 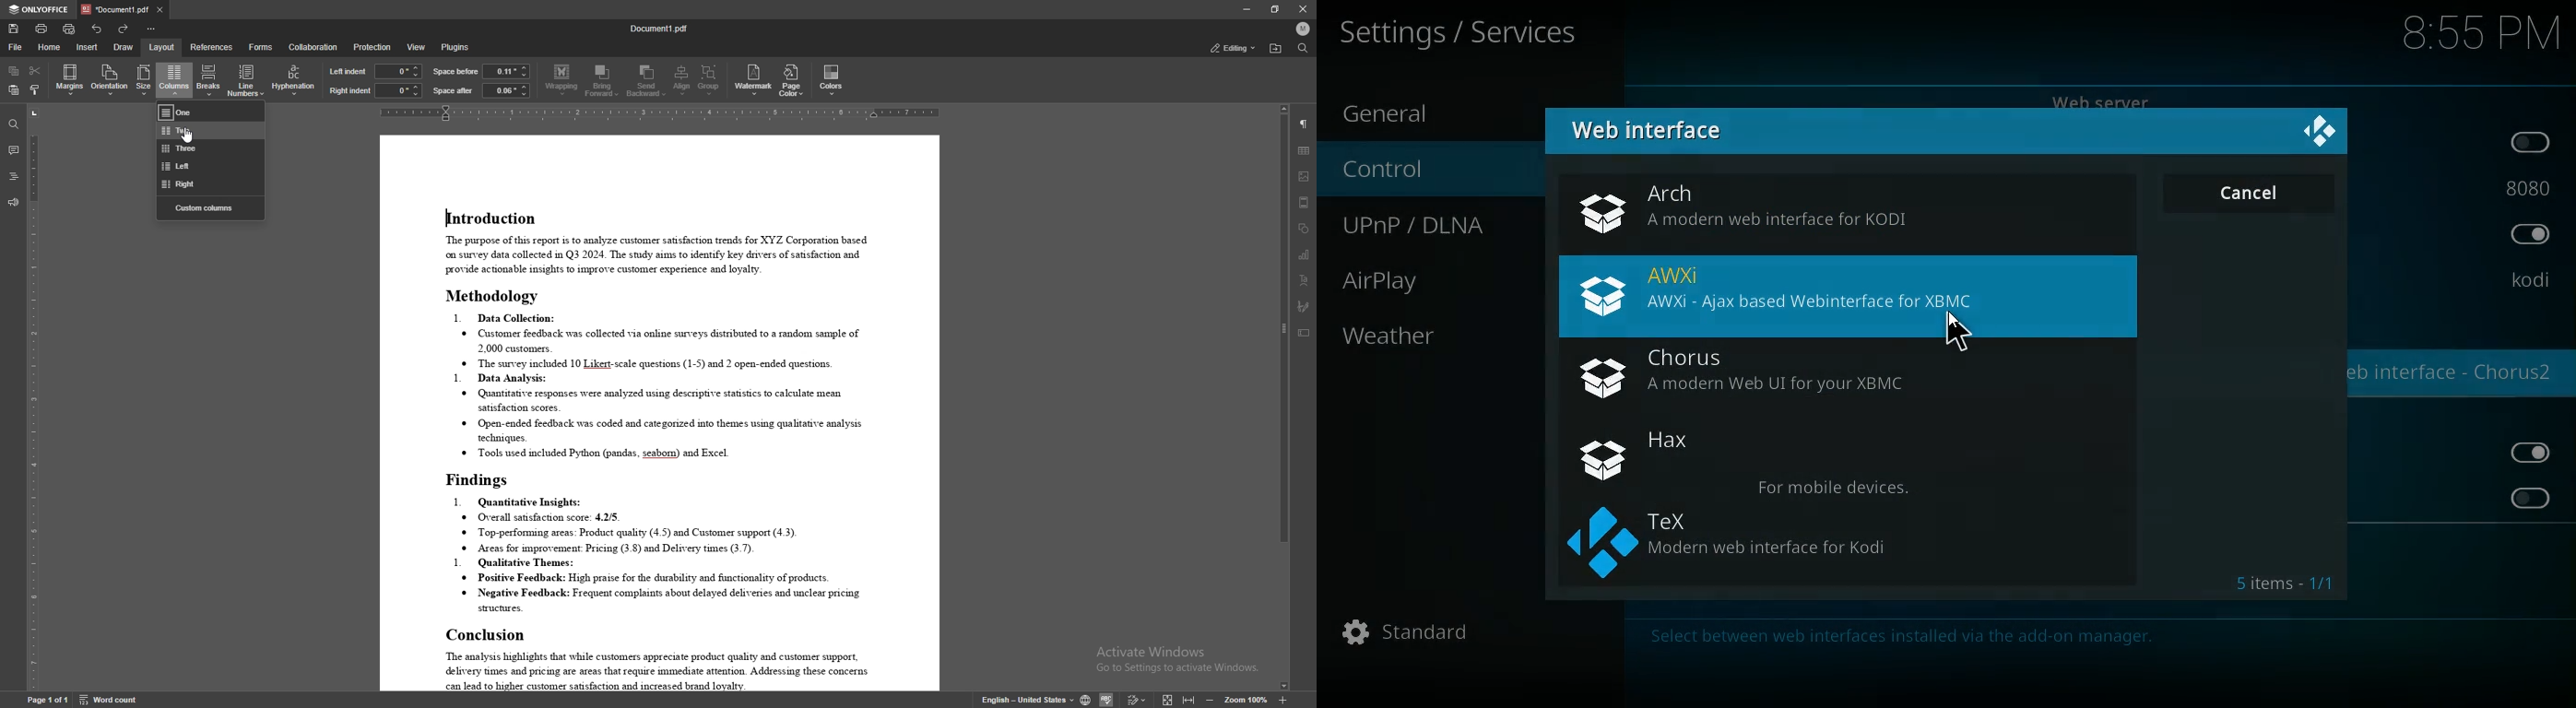 What do you see at coordinates (212, 131) in the screenshot?
I see `two column` at bounding box center [212, 131].